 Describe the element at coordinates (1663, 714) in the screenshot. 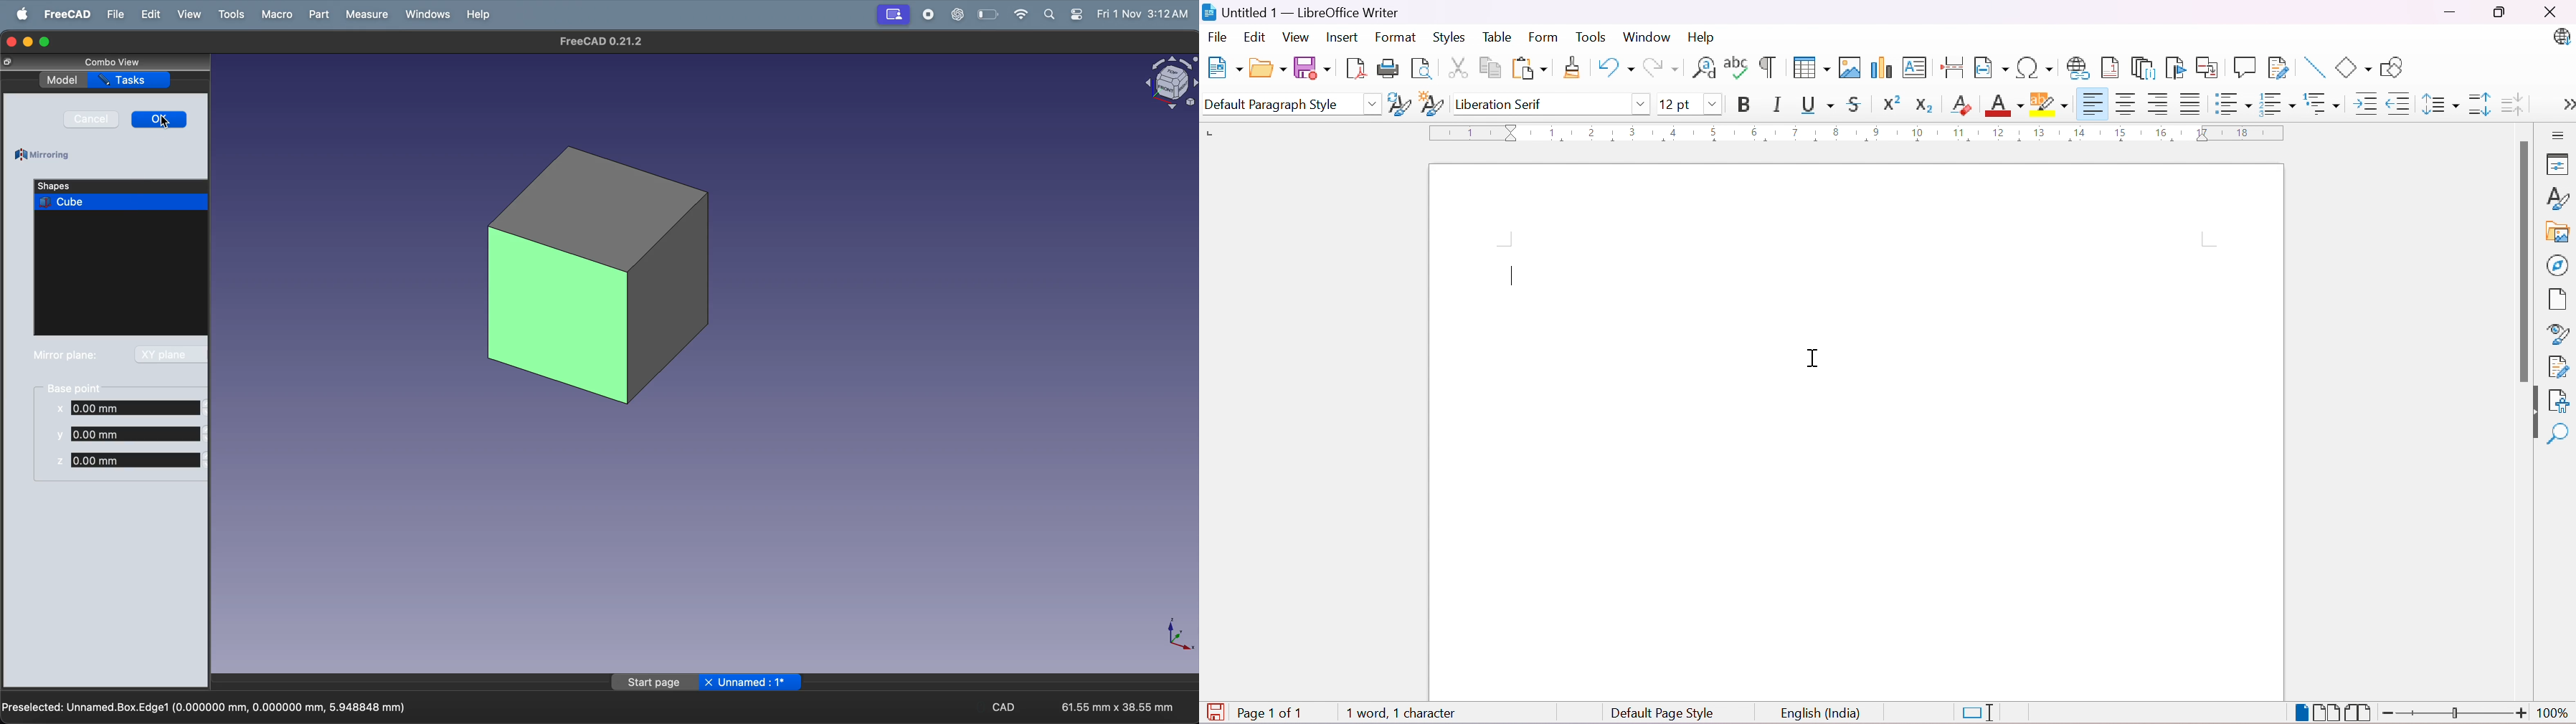

I see `Default Page Style` at that location.